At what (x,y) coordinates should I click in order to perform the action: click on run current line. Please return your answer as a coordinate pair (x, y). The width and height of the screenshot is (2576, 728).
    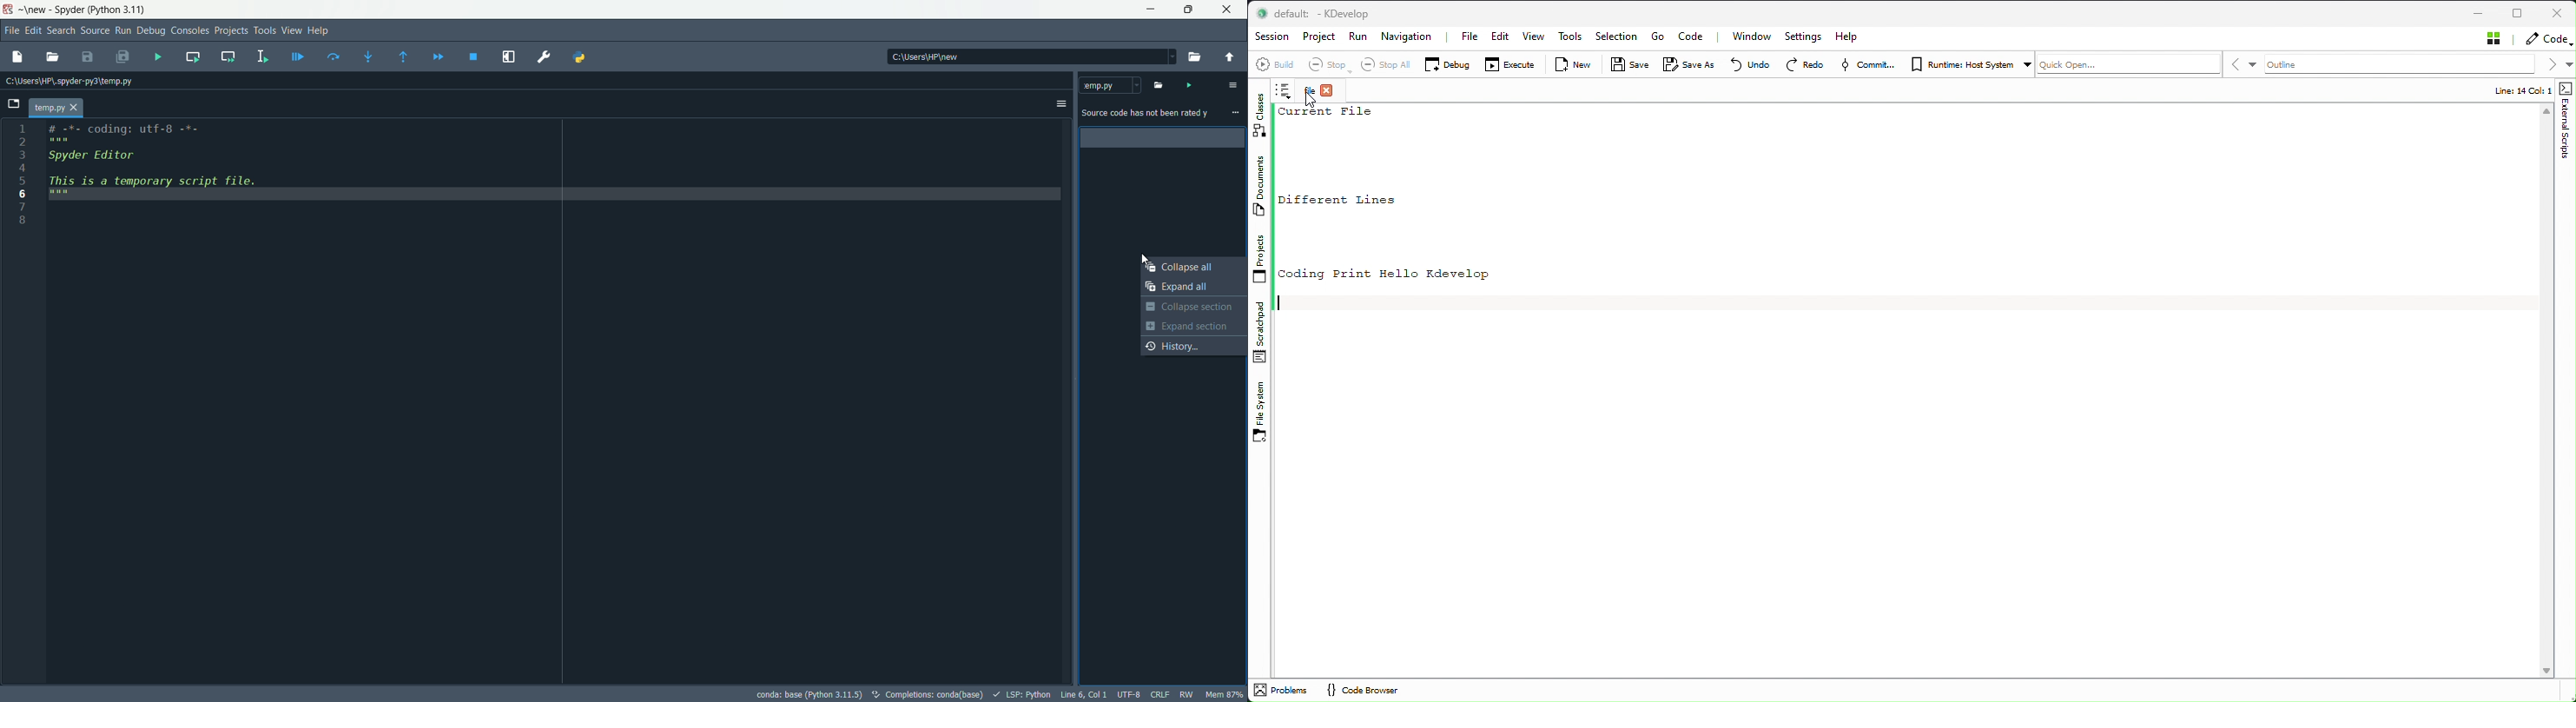
    Looking at the image, I should click on (335, 57).